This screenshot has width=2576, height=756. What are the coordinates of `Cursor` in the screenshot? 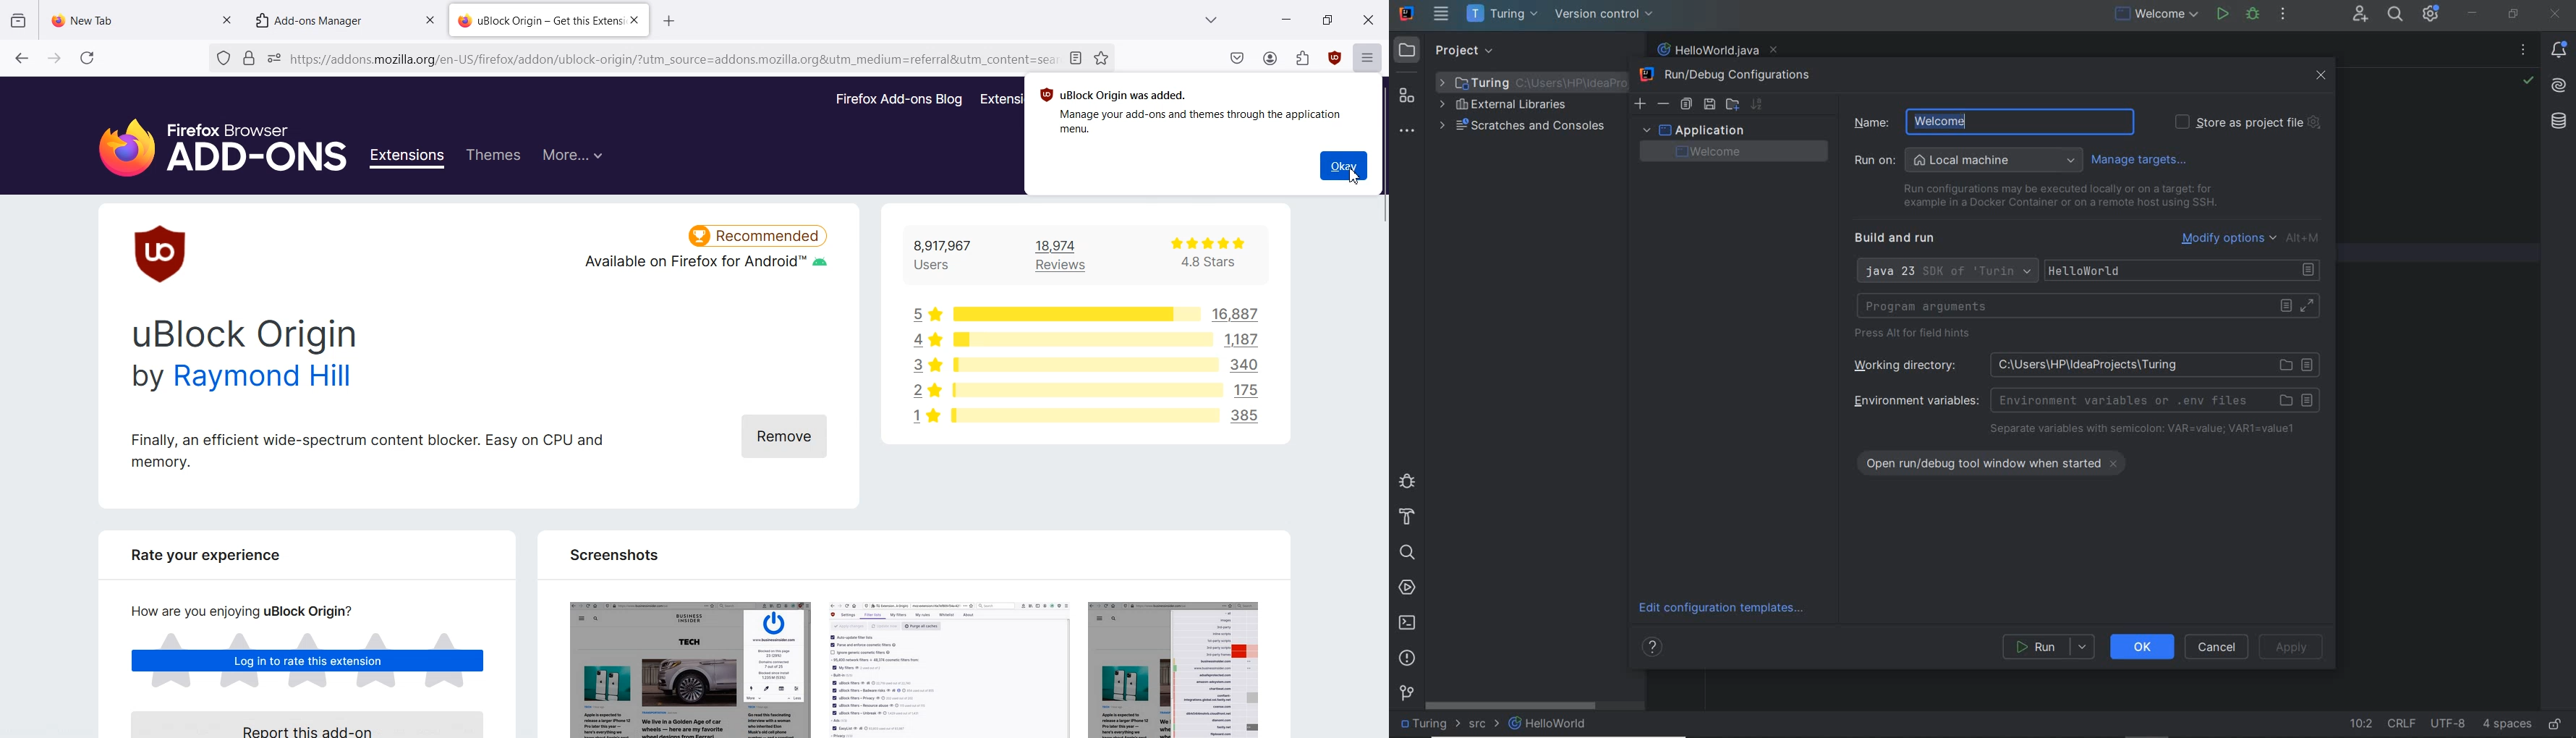 It's located at (1355, 177).